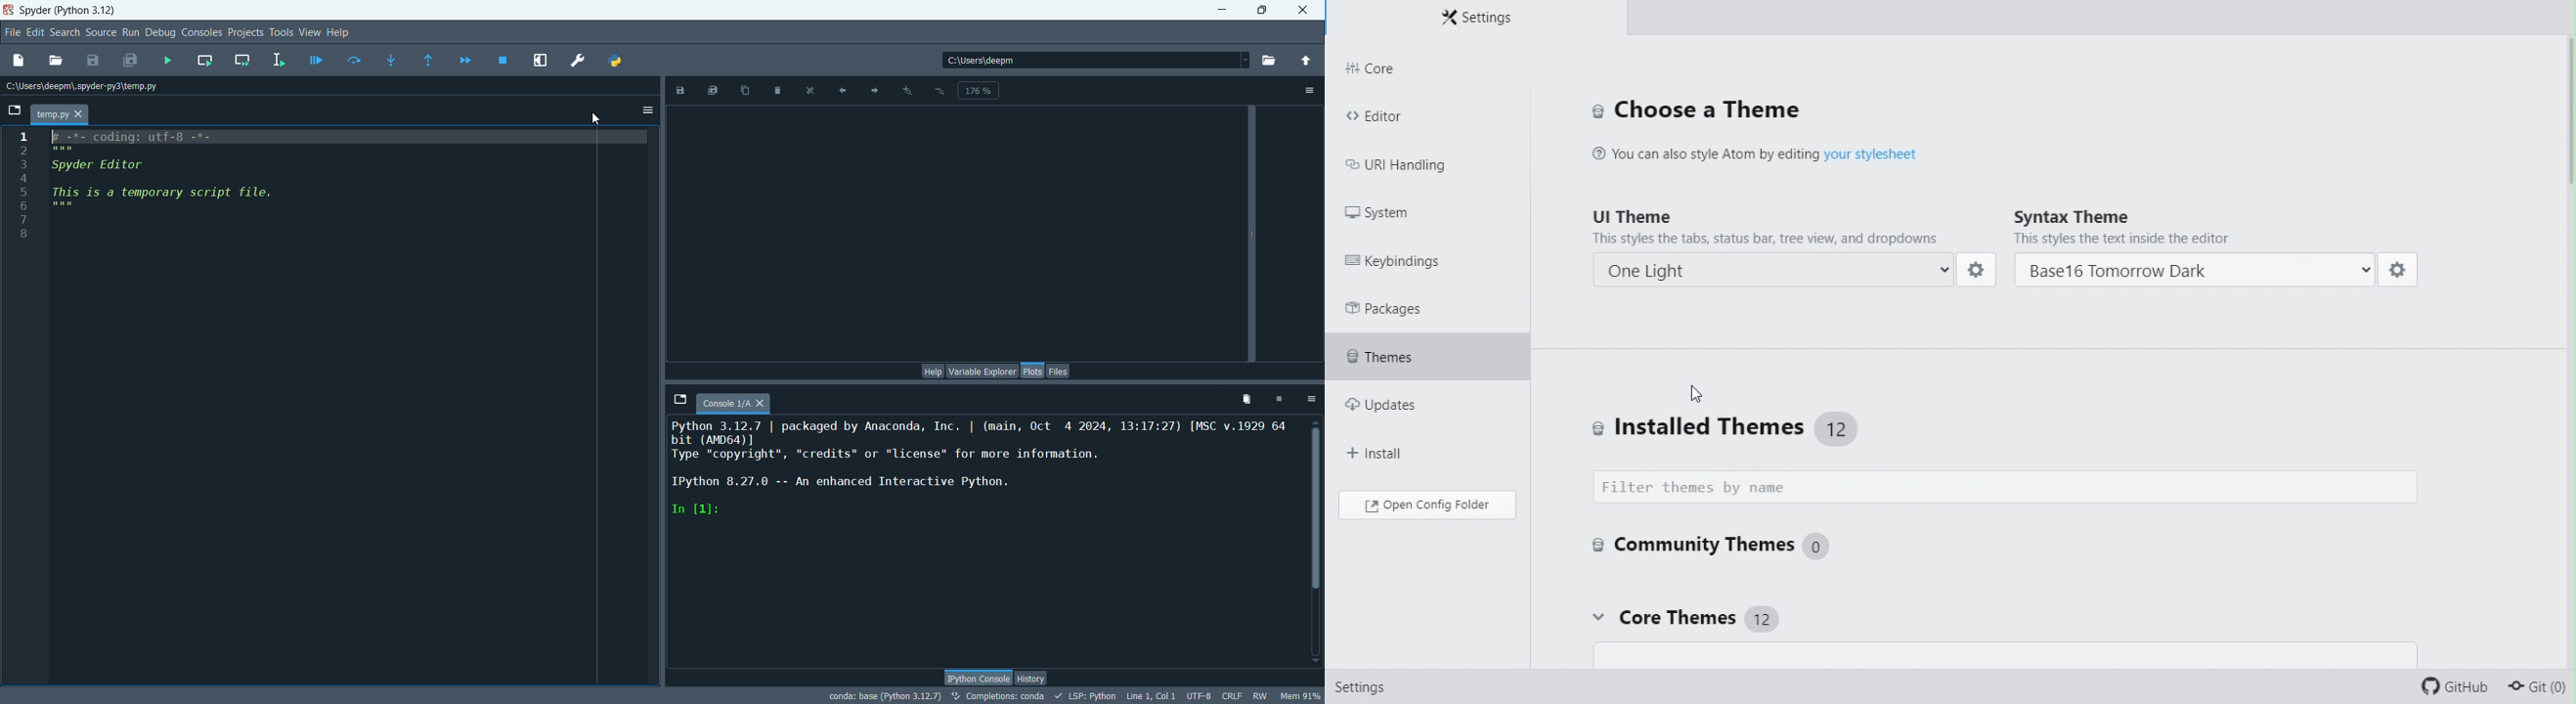  Describe the element at coordinates (734, 403) in the screenshot. I see `console` at that location.